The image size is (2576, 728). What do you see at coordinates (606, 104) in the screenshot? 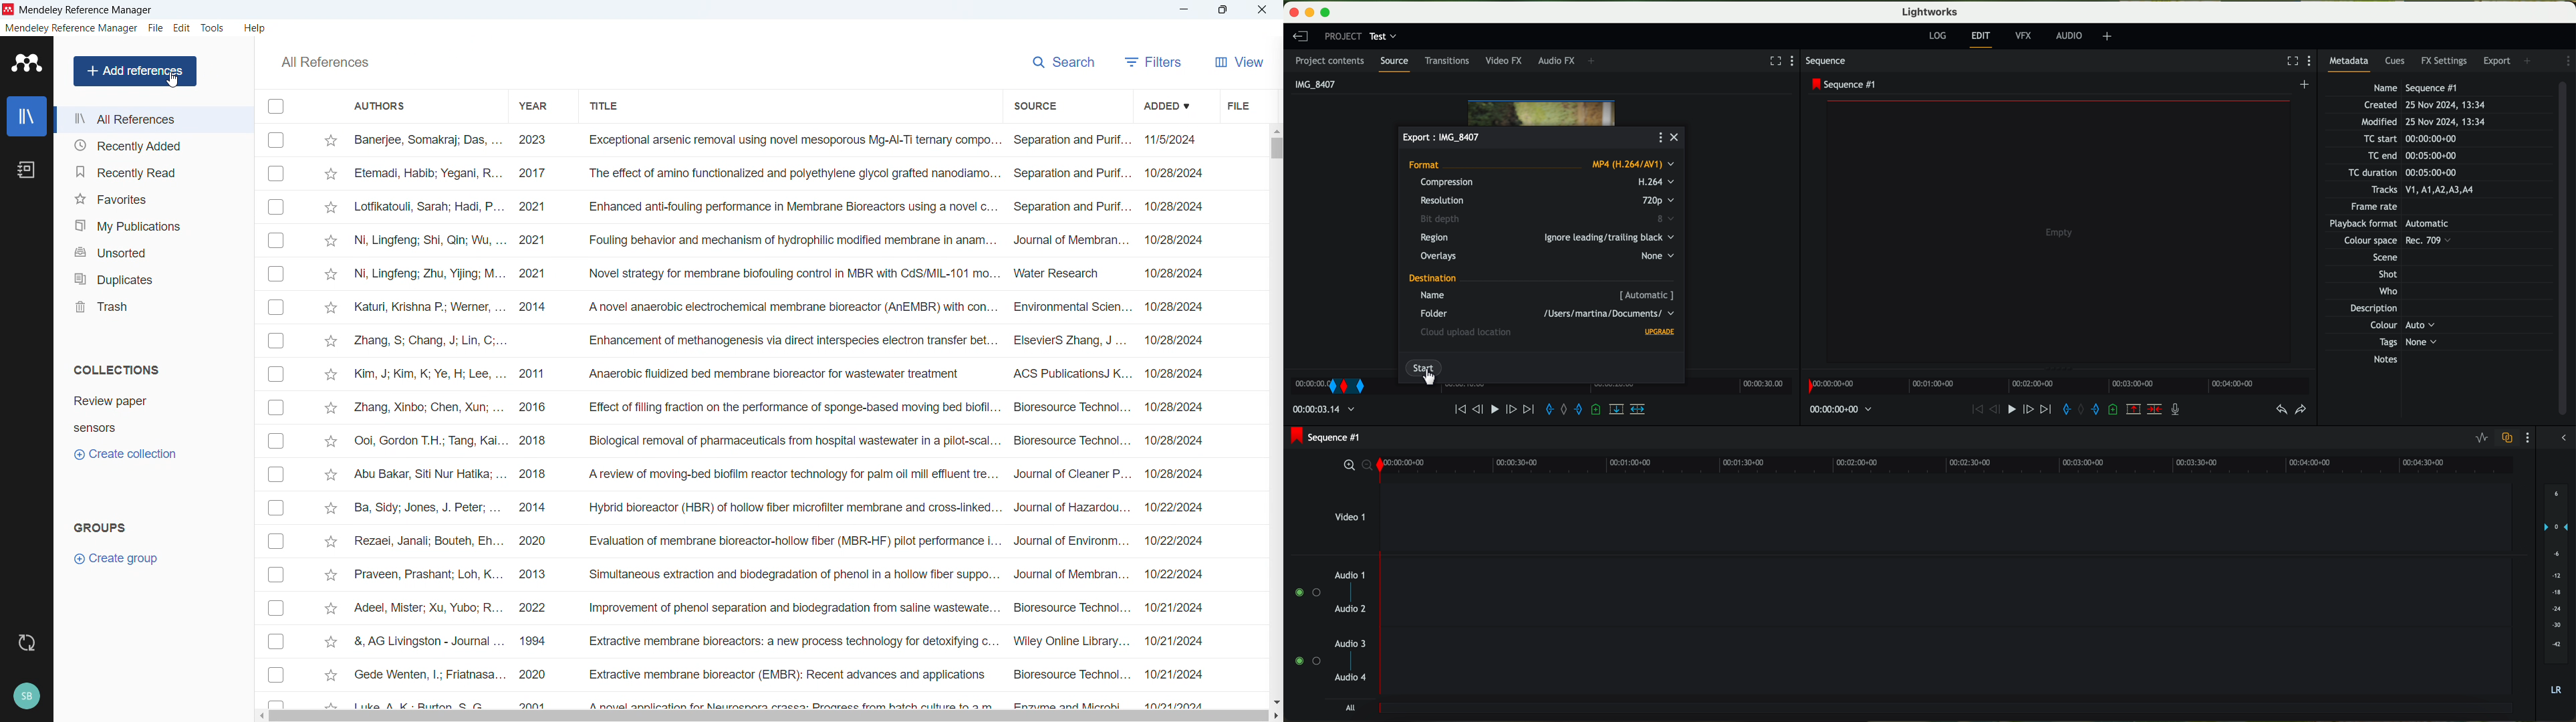
I see `Sort by title ` at bounding box center [606, 104].